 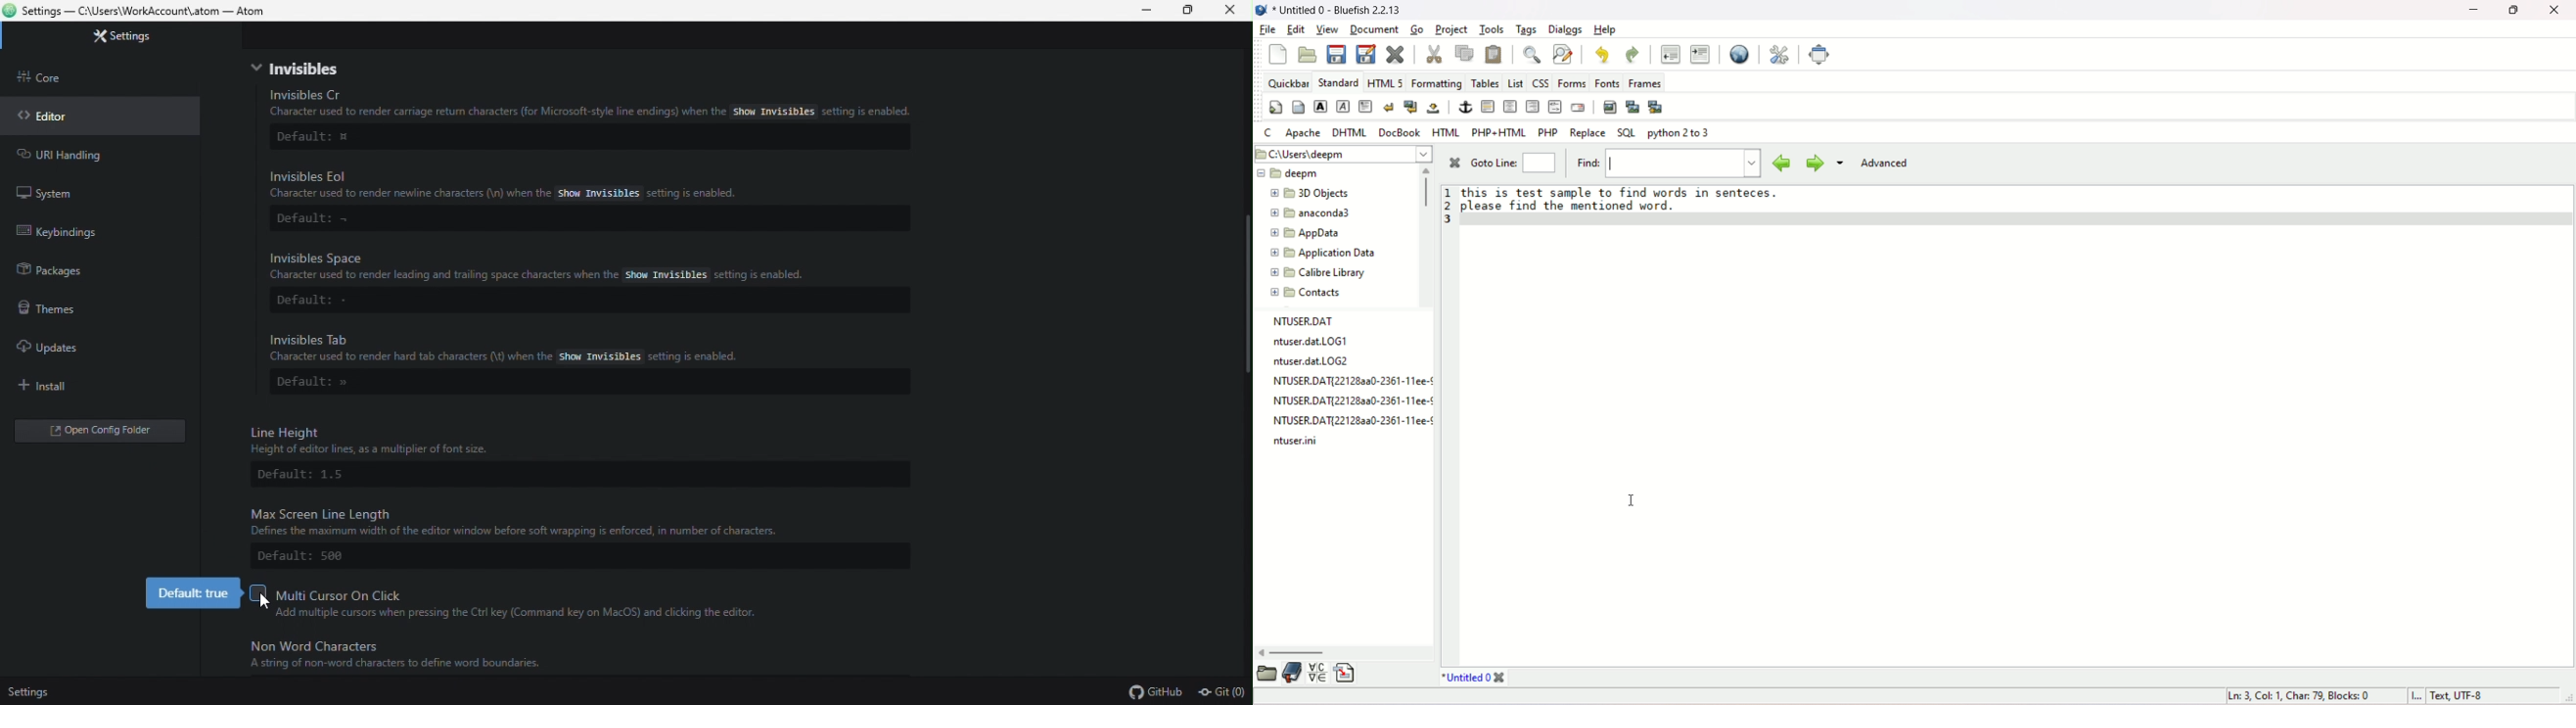 I want to click on insert thumbnail, so click(x=1633, y=106).